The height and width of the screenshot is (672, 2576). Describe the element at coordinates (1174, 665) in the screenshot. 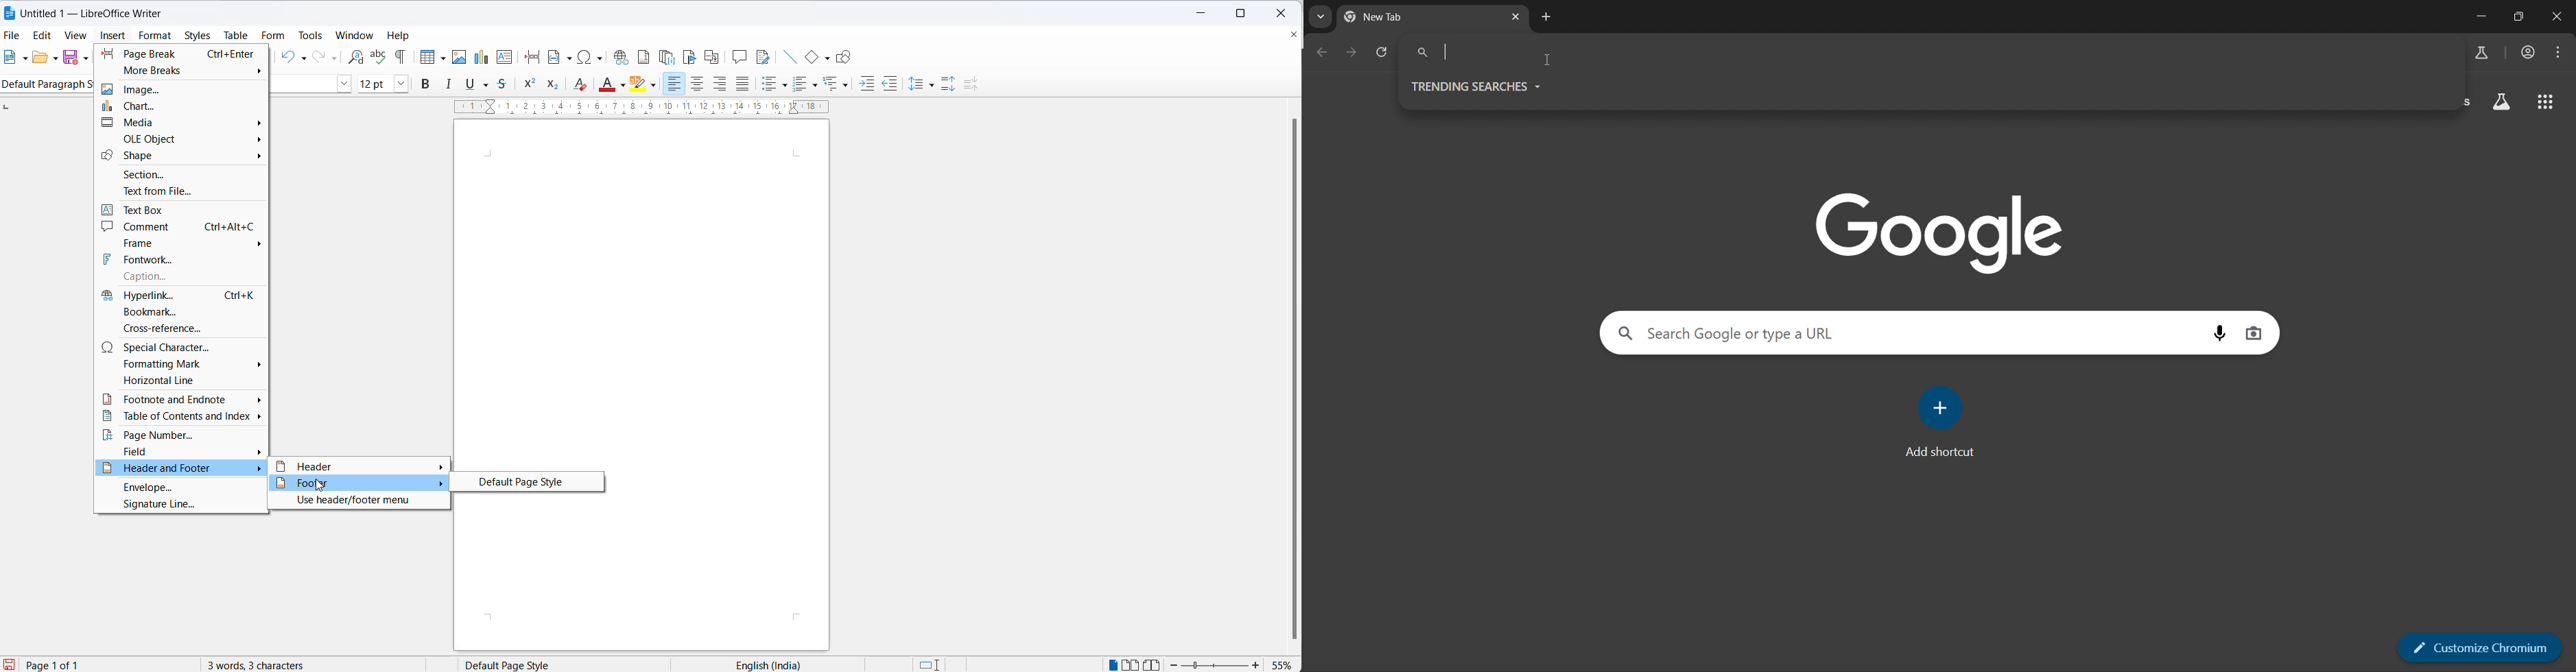

I see `zoom decrease` at that location.